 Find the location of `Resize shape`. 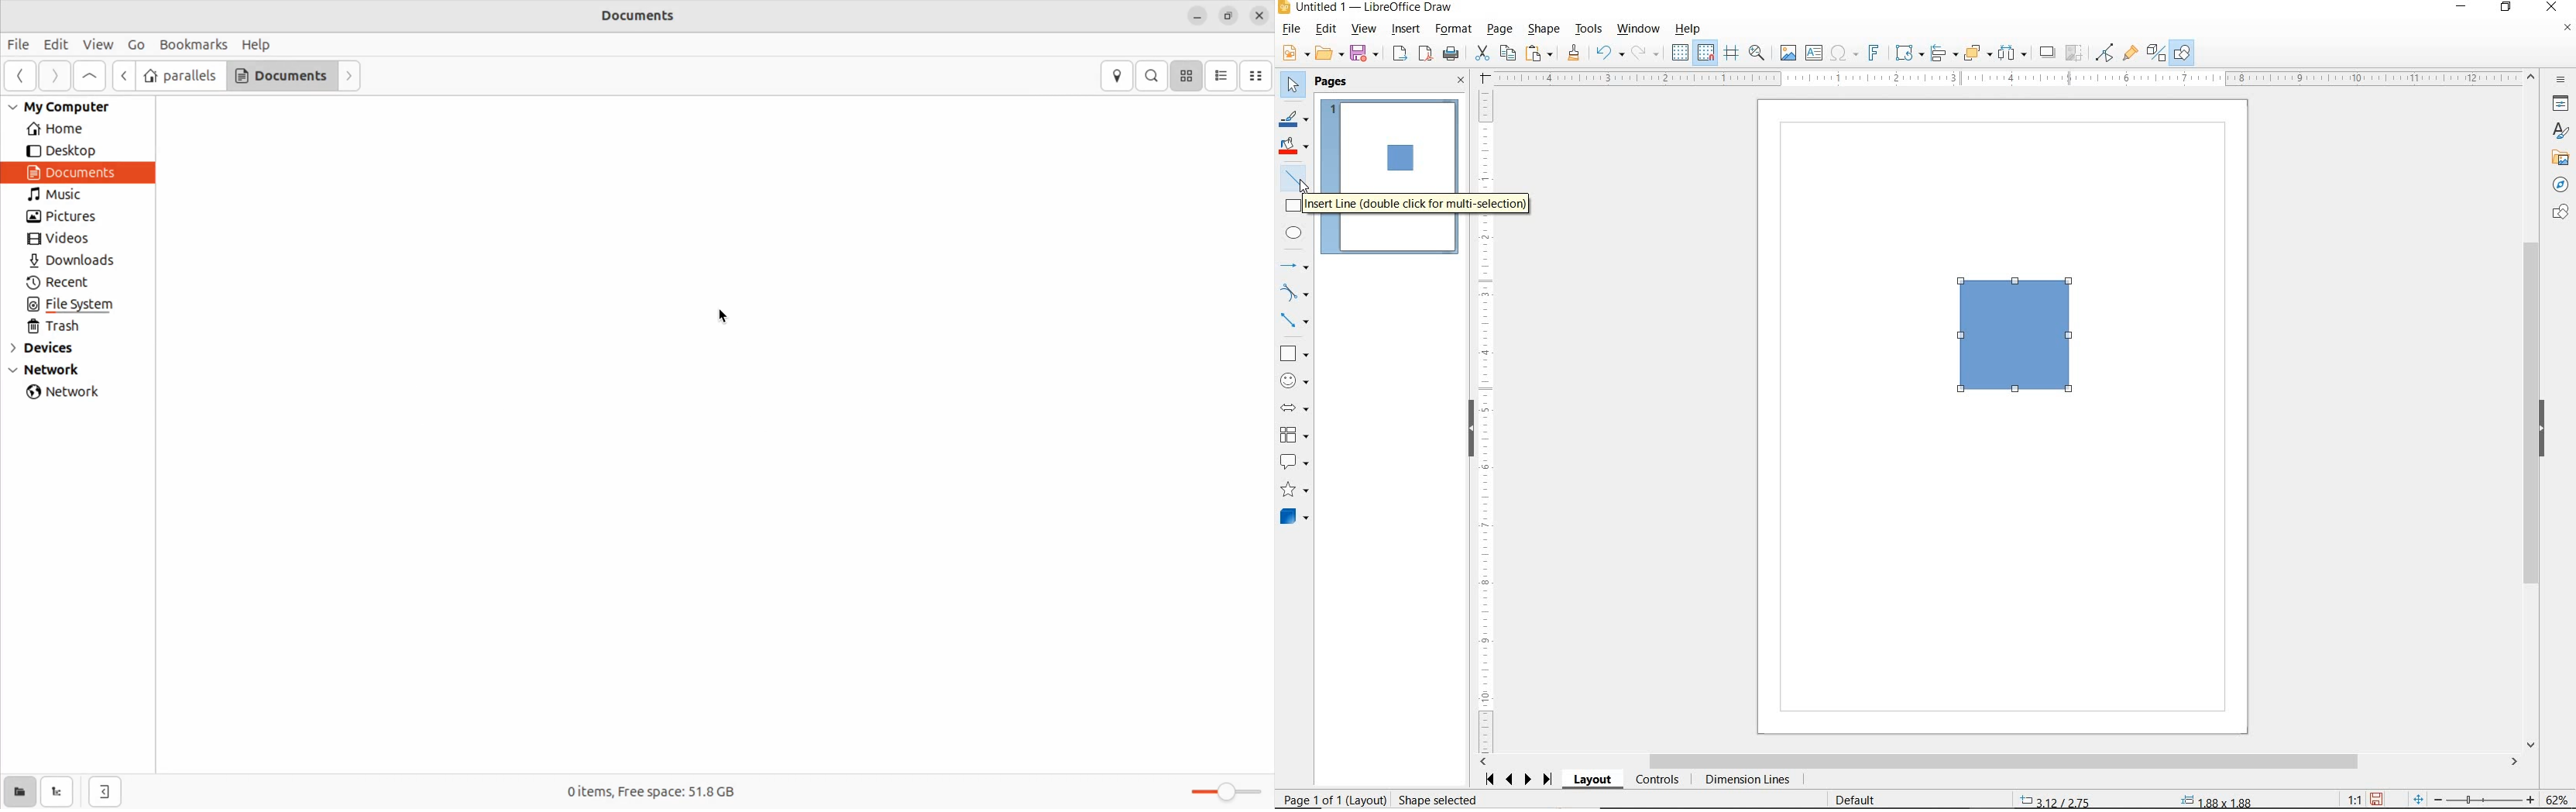

Resize shape is located at coordinates (1442, 801).